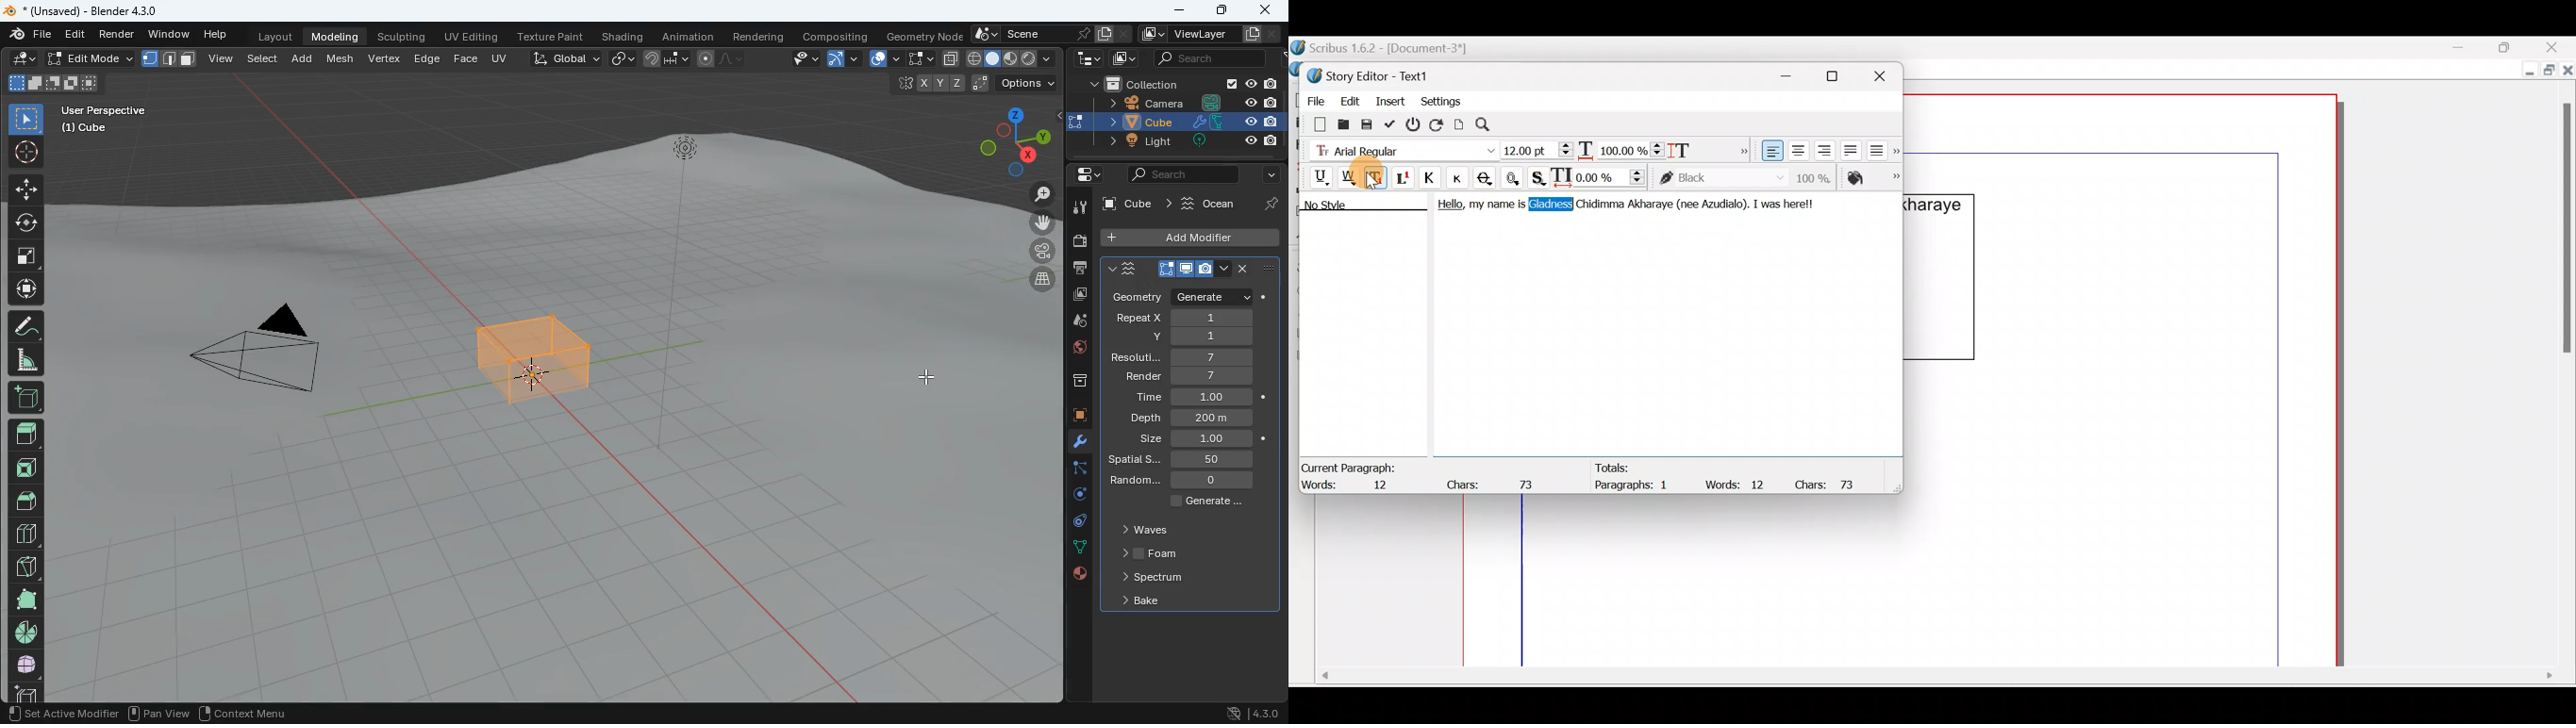  I want to click on move, so click(25, 189).